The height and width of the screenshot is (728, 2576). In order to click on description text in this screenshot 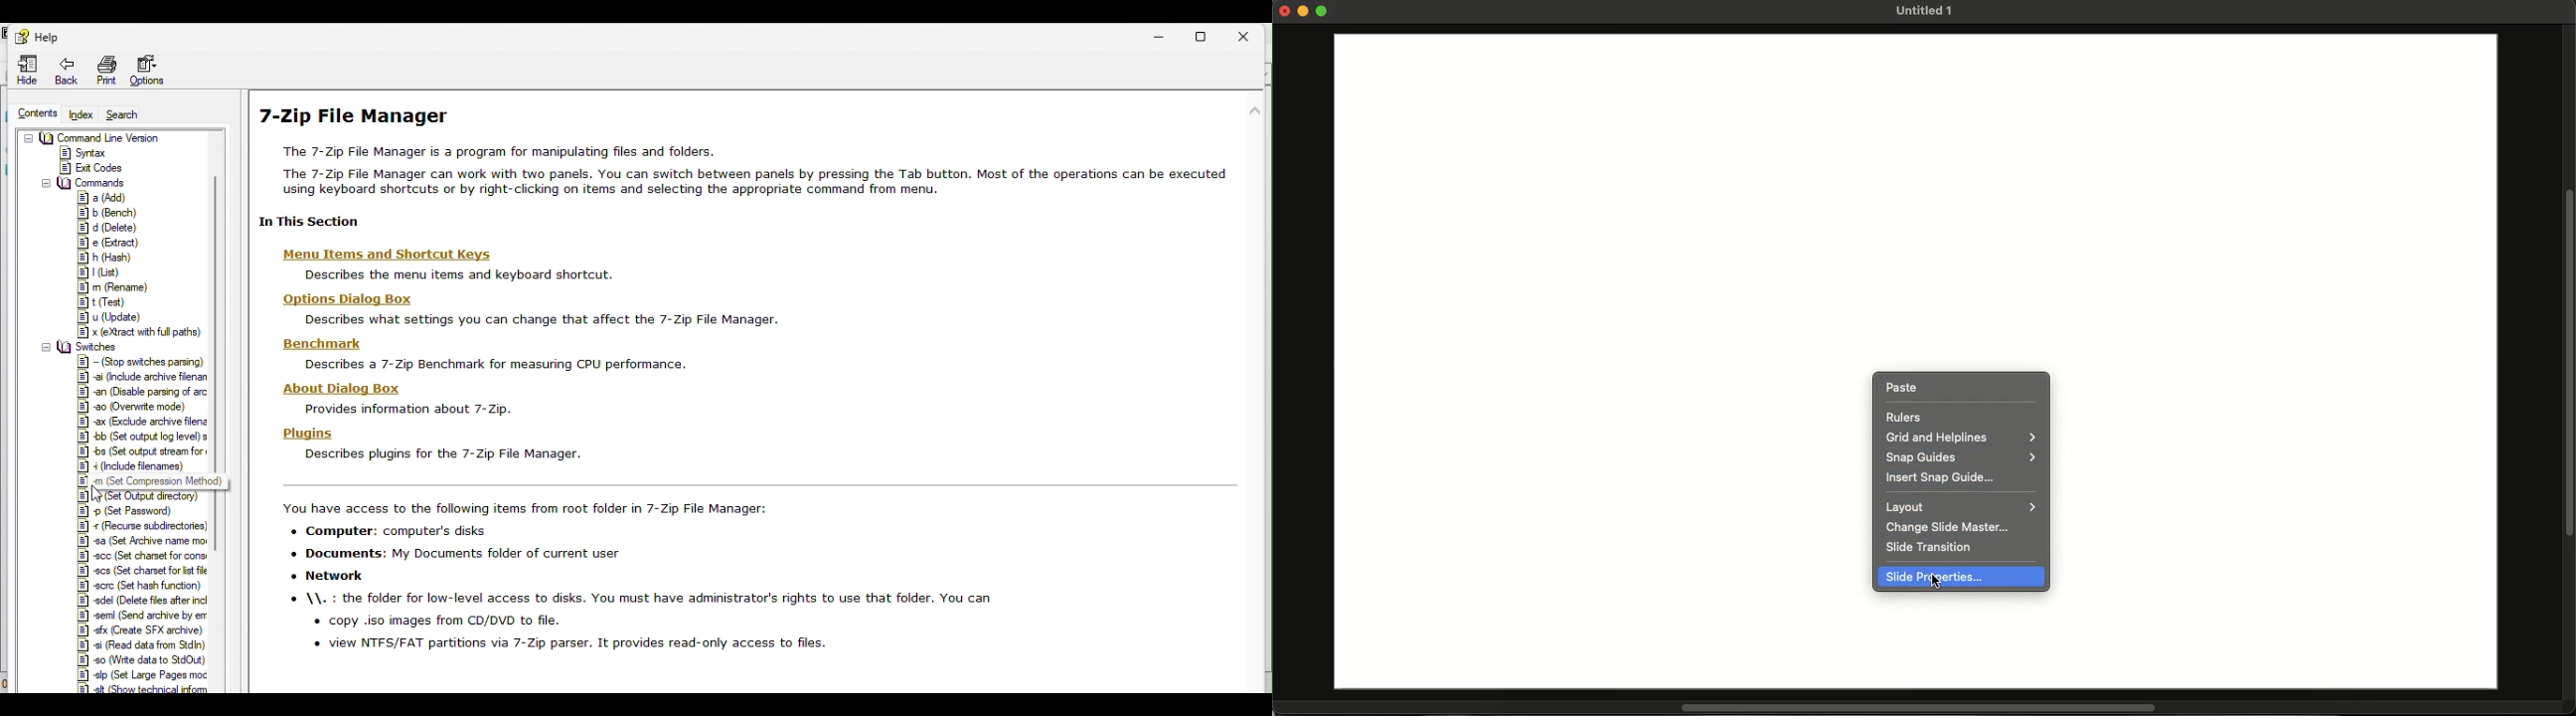, I will do `click(664, 583)`.